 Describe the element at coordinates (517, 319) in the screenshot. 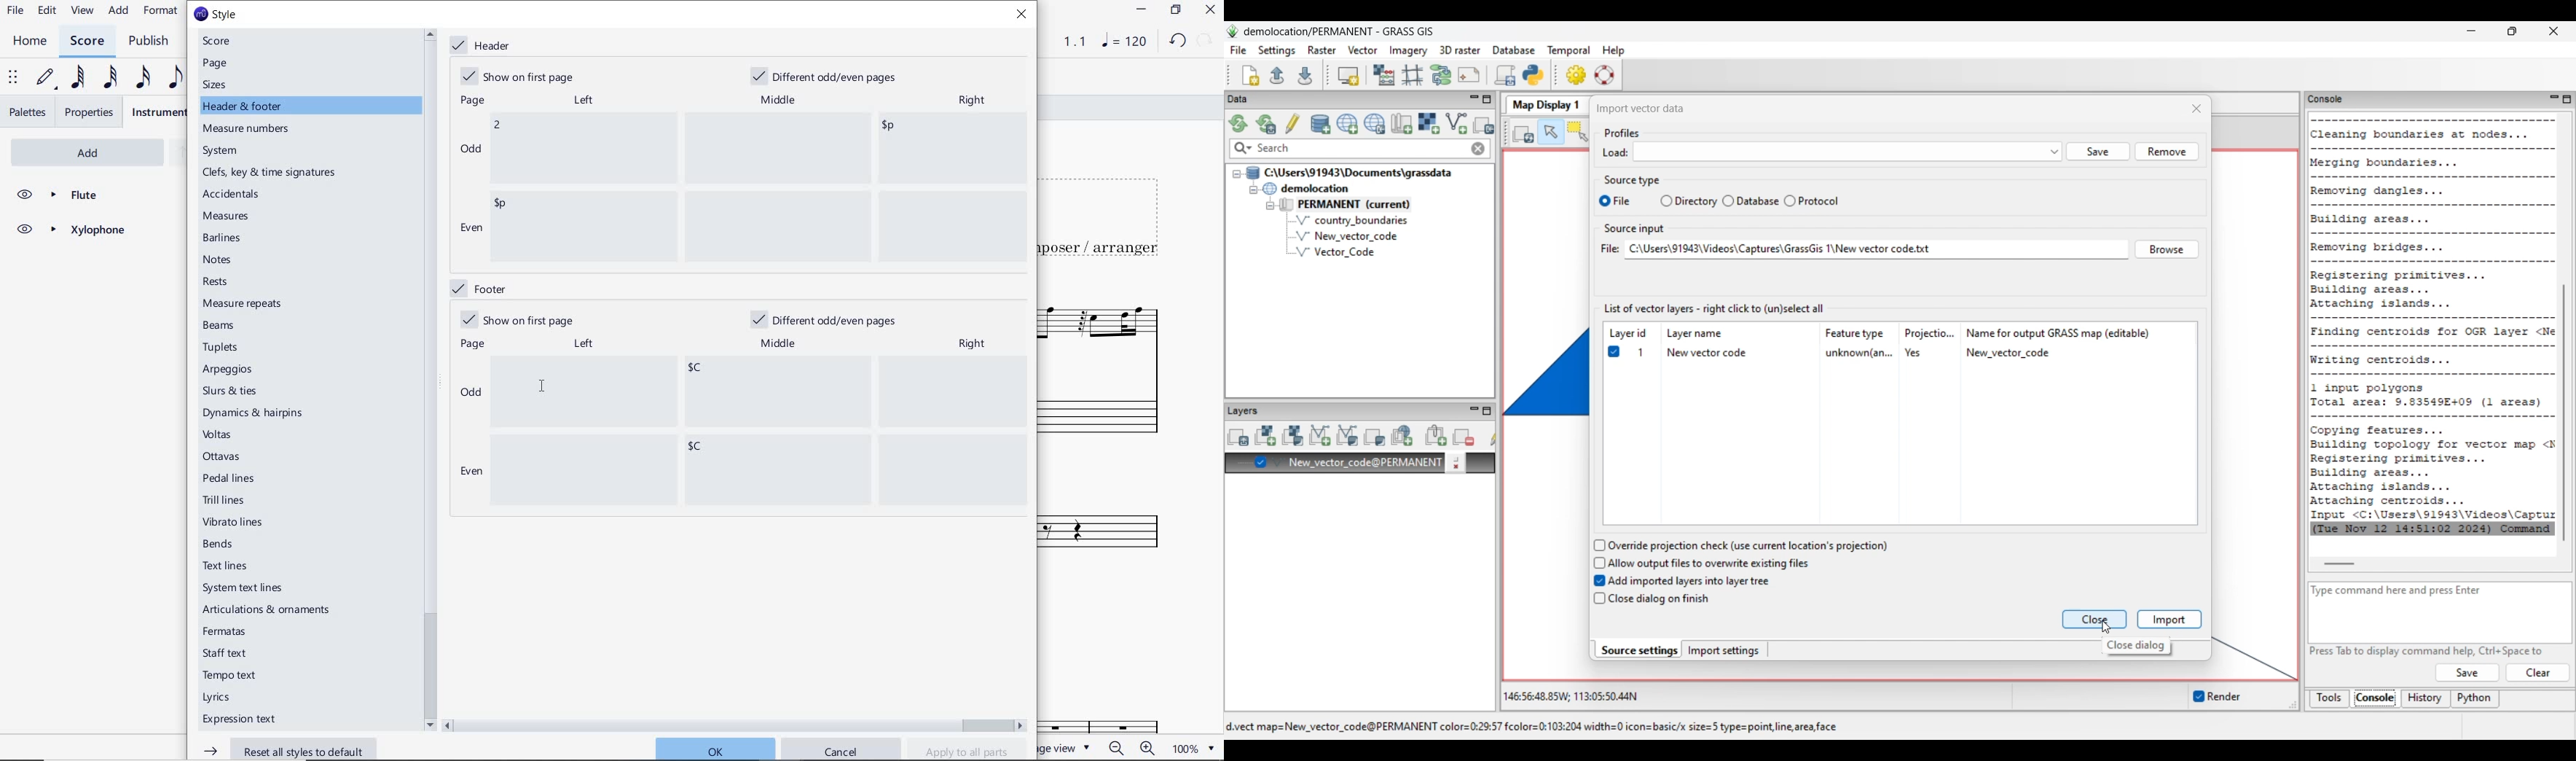

I see `show on first page` at that location.